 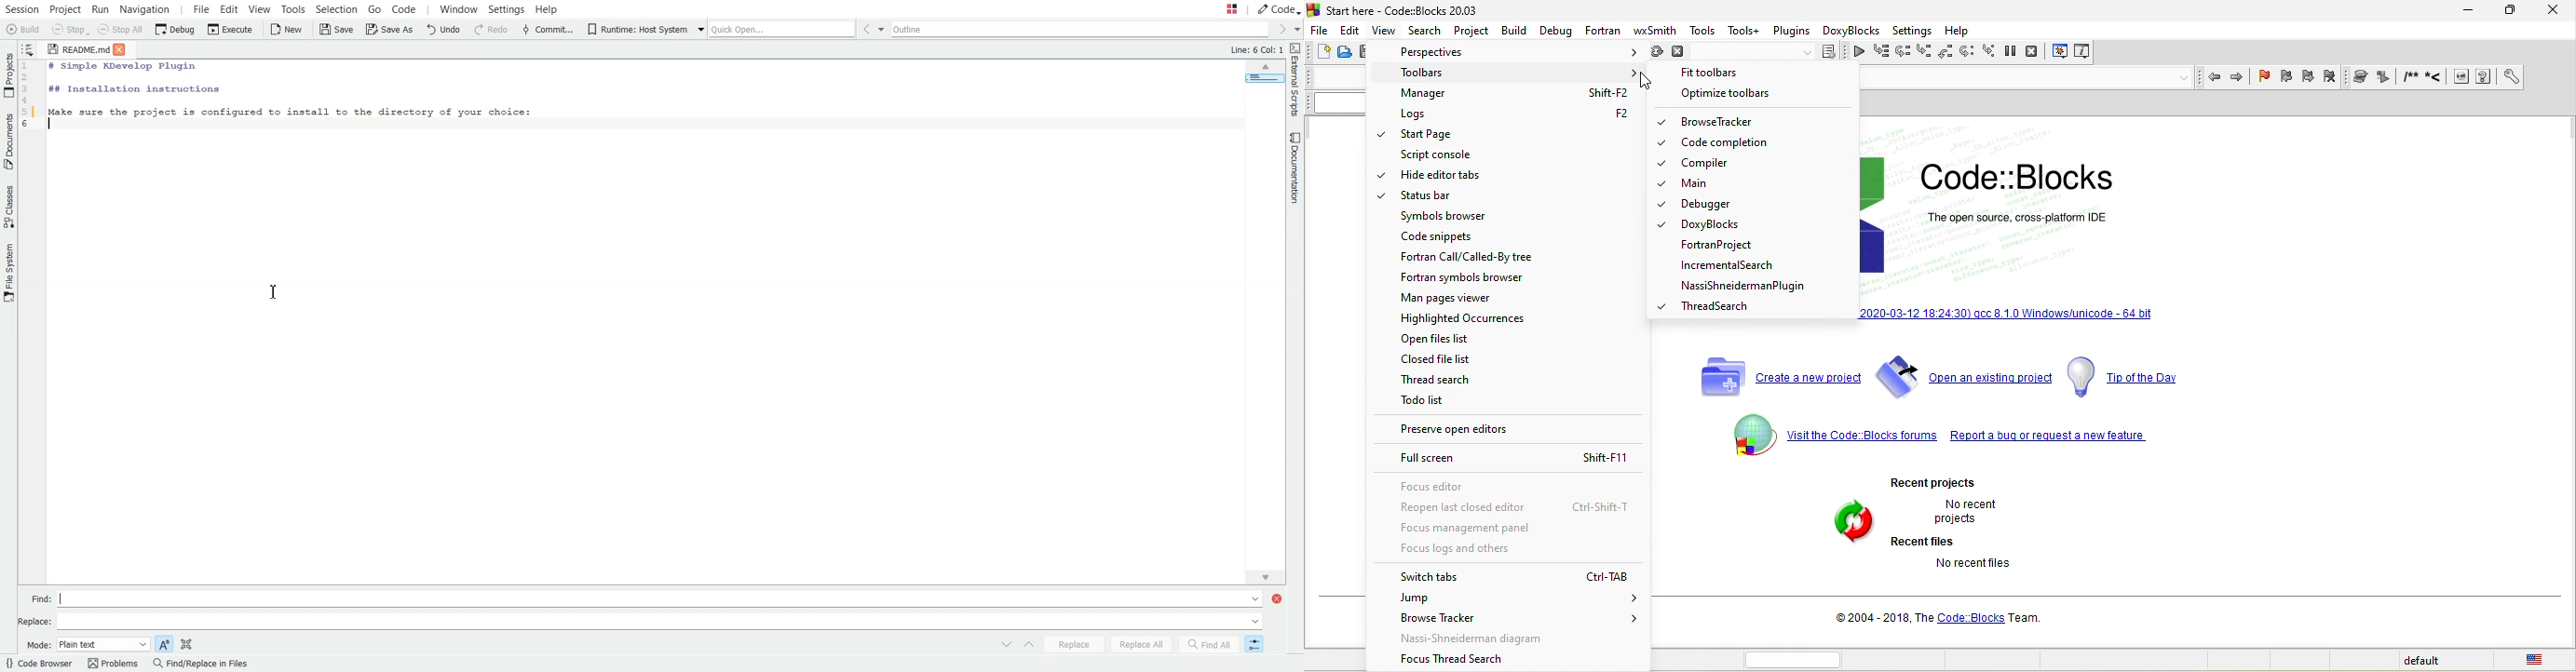 What do you see at coordinates (1927, 543) in the screenshot?
I see `recent files` at bounding box center [1927, 543].